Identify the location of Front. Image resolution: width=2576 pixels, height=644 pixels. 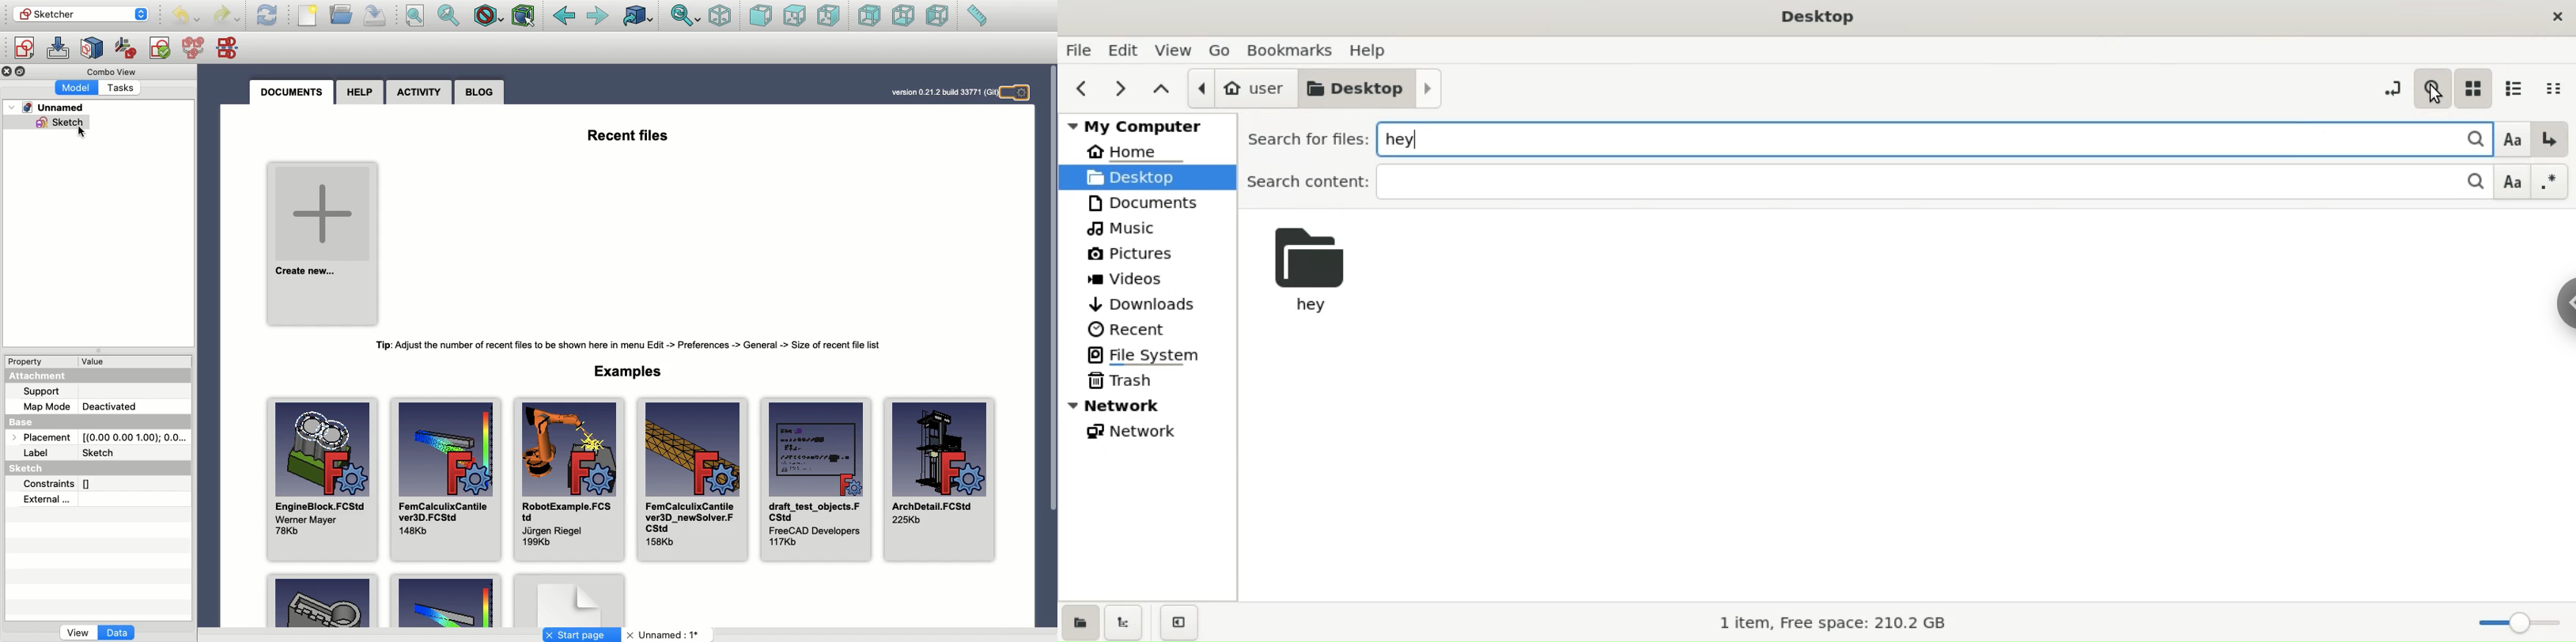
(761, 17).